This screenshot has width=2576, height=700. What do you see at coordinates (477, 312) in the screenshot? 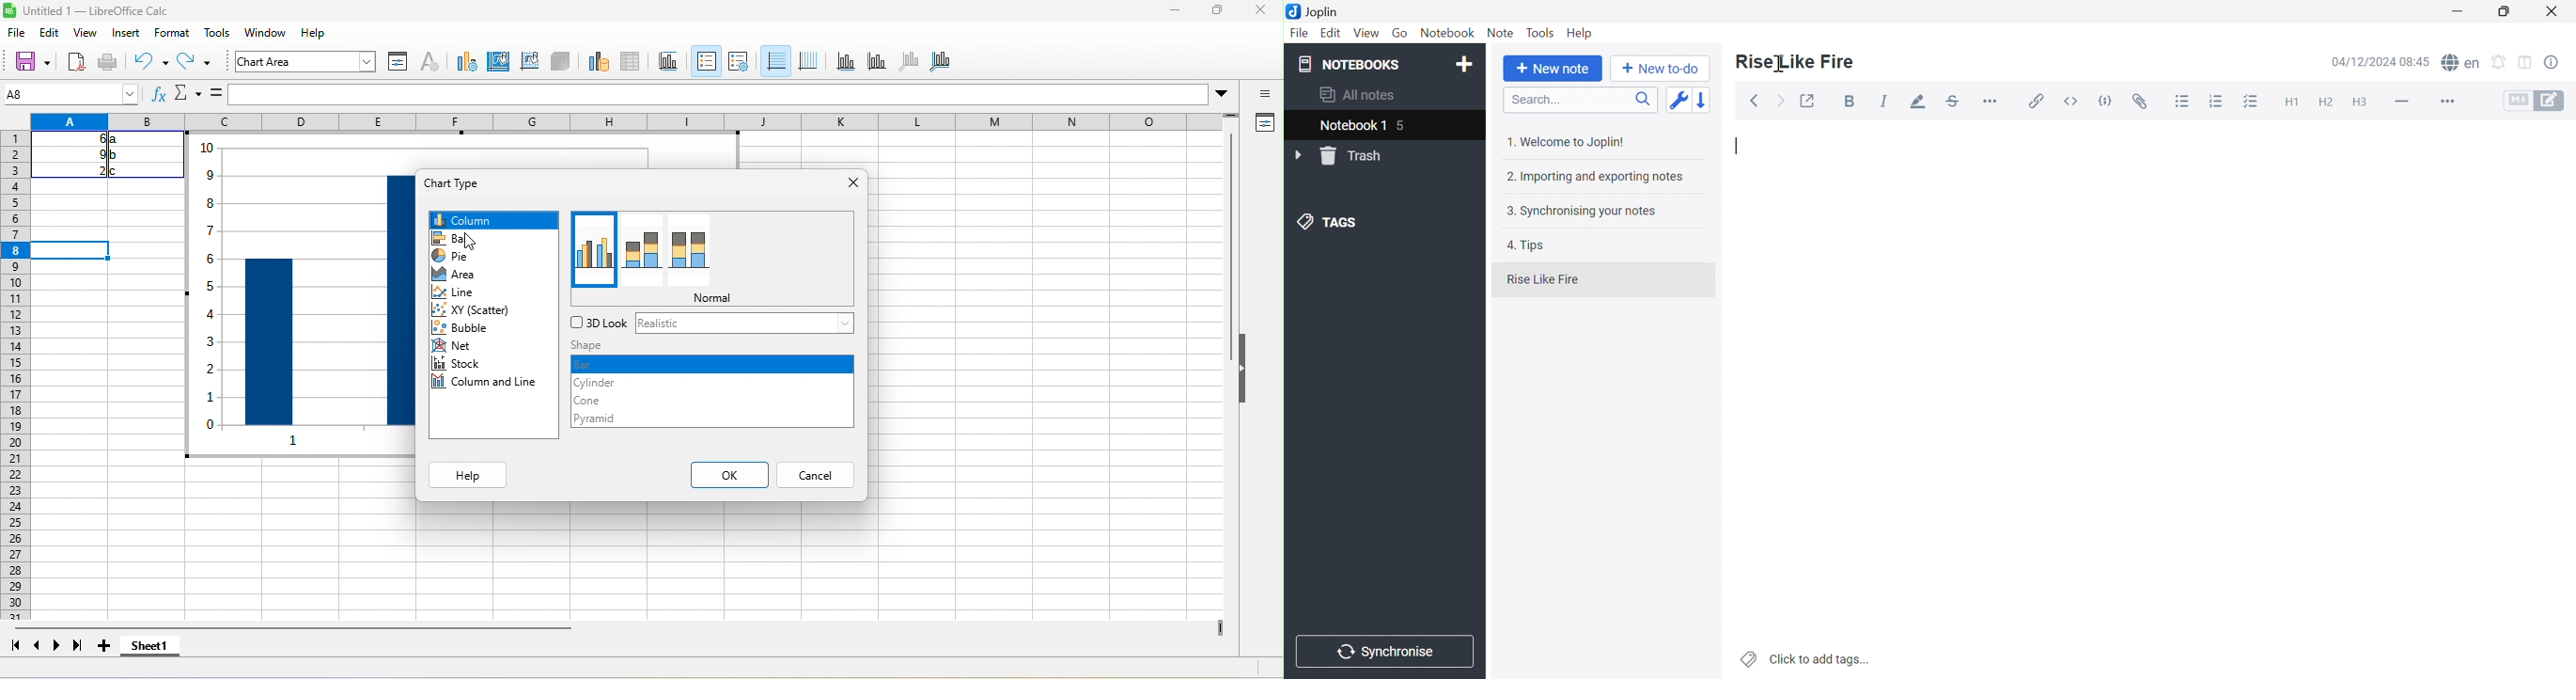
I see `xy` at bounding box center [477, 312].